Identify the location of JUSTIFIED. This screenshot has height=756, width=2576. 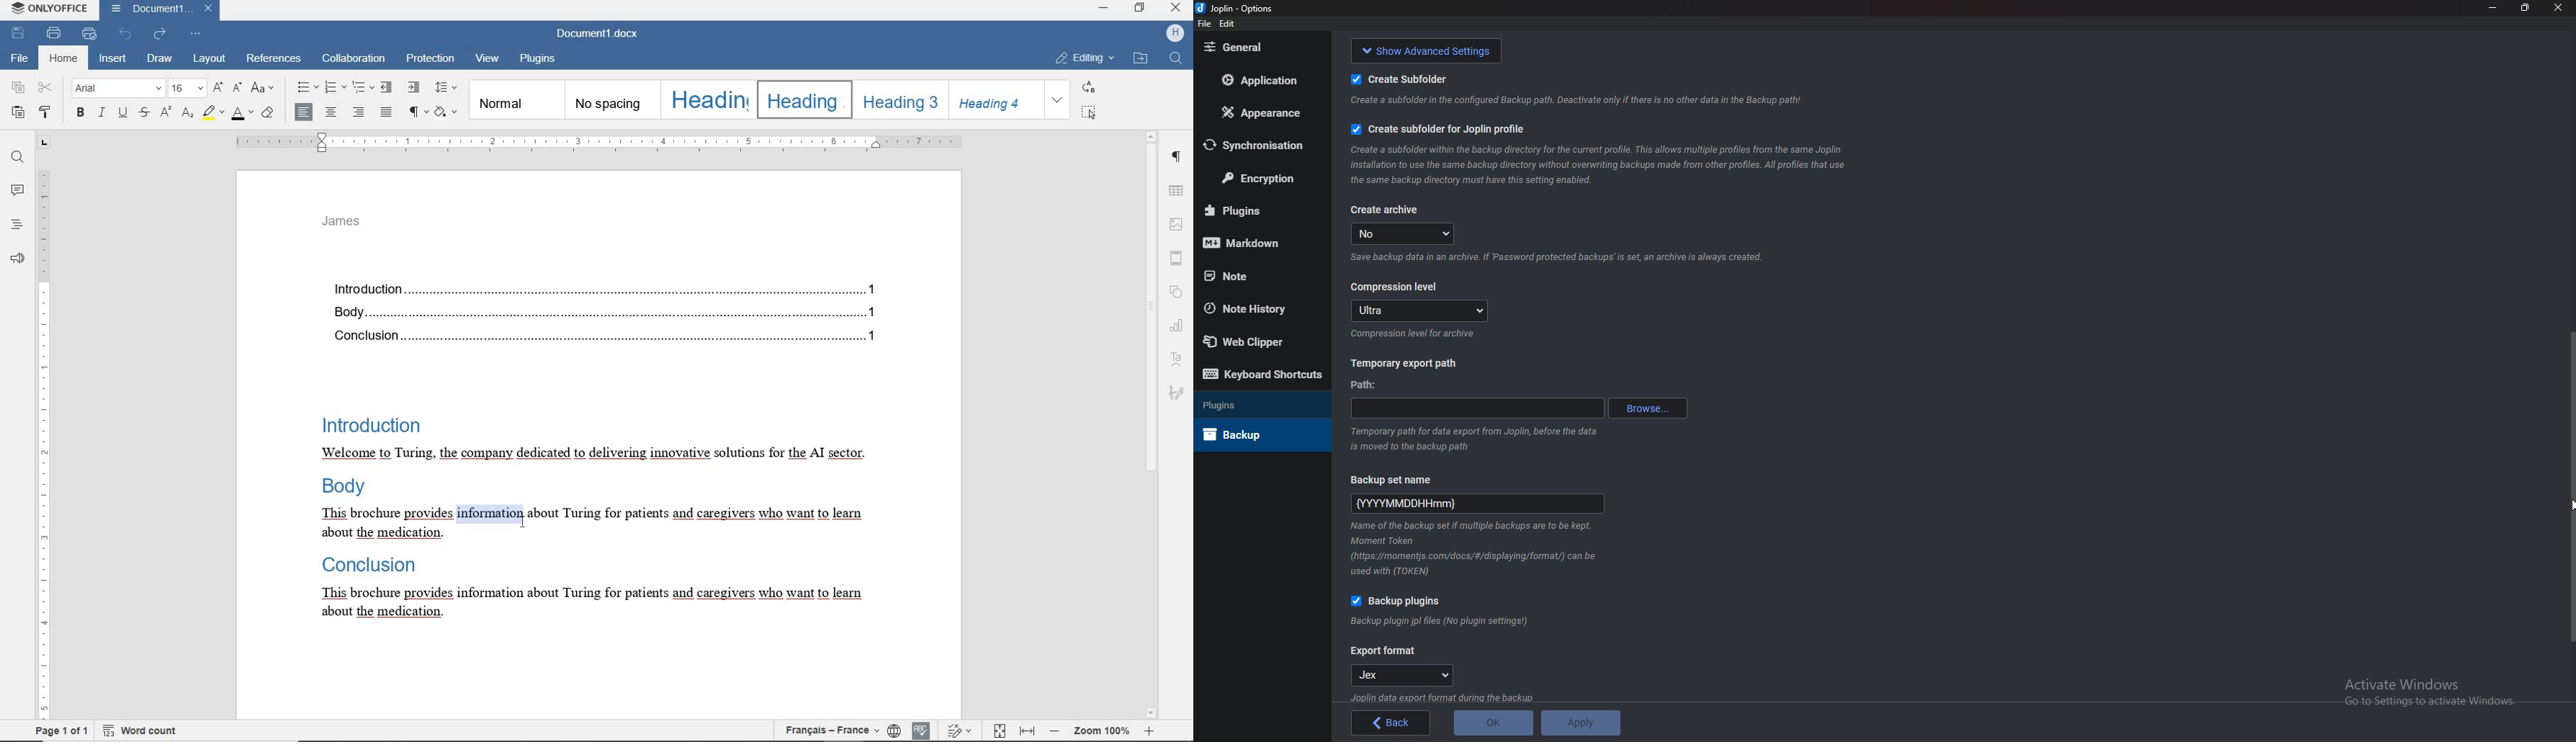
(387, 112).